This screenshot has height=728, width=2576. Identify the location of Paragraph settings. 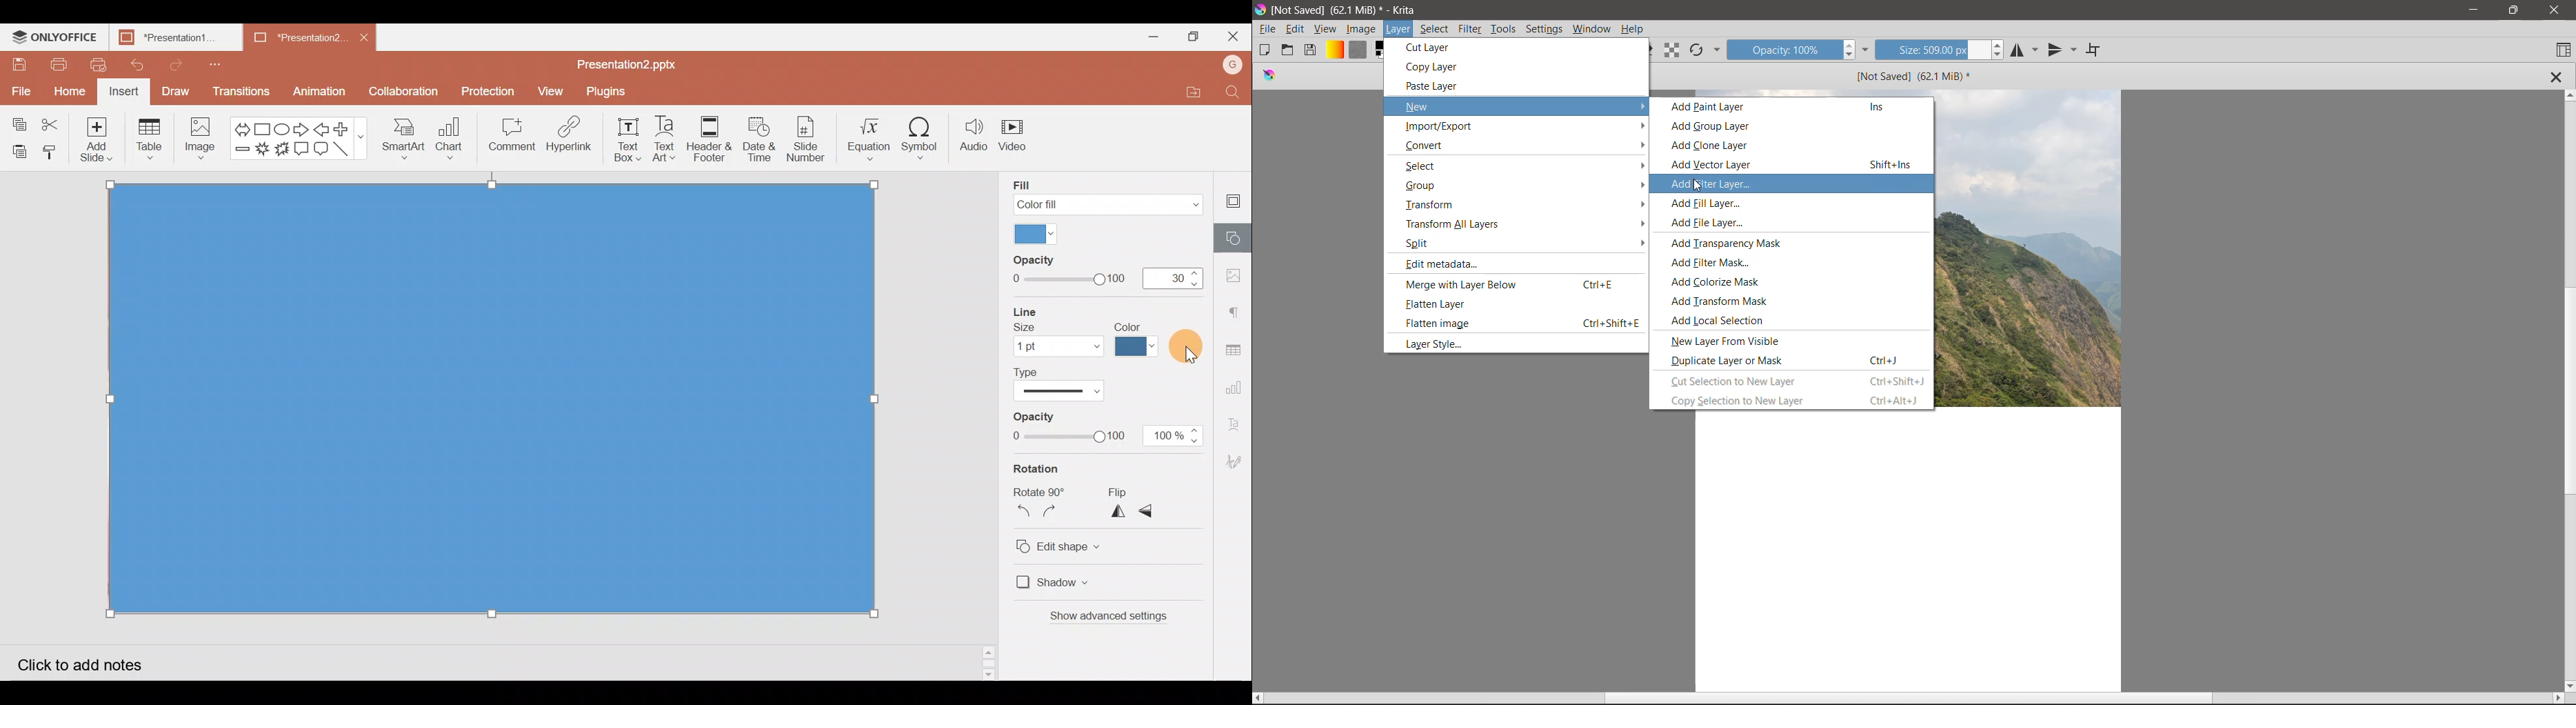
(1240, 307).